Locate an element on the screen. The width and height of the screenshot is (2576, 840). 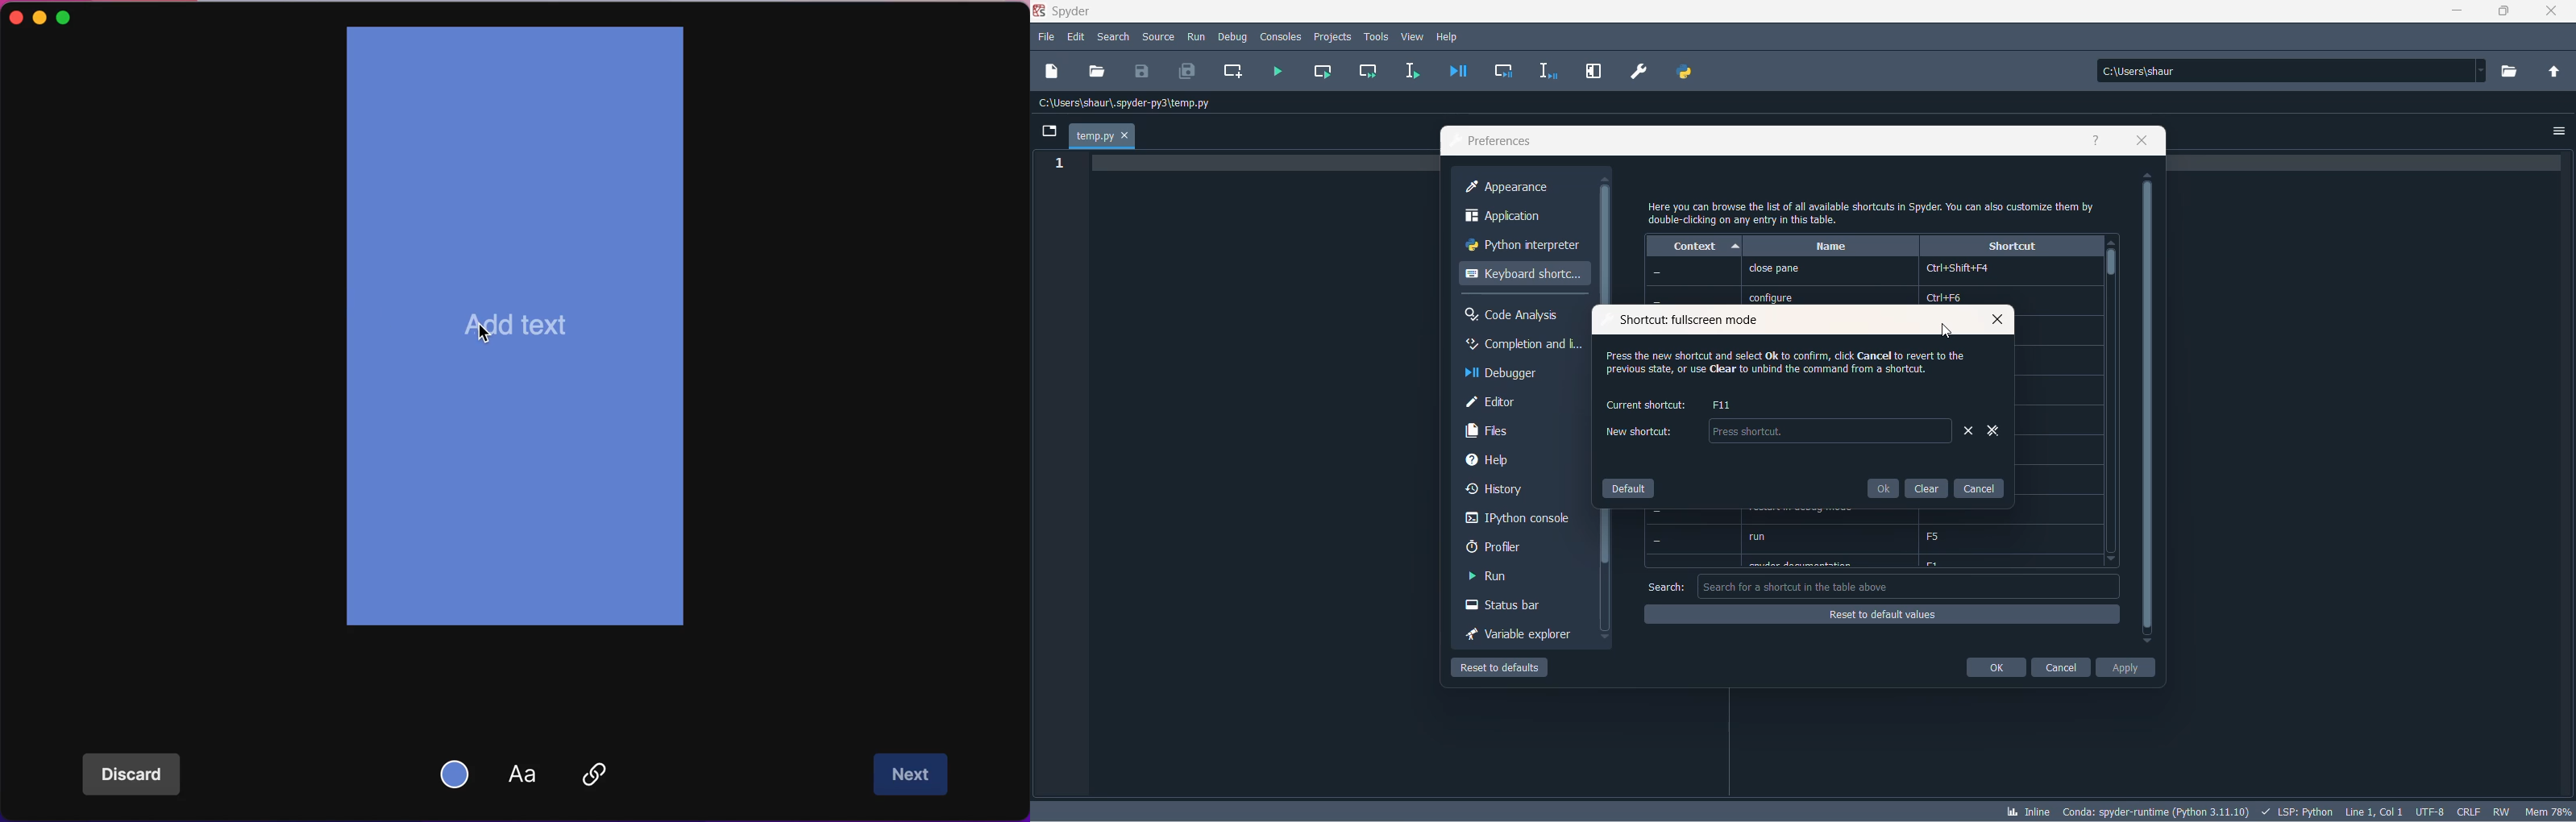
path is located at coordinates (2287, 71).